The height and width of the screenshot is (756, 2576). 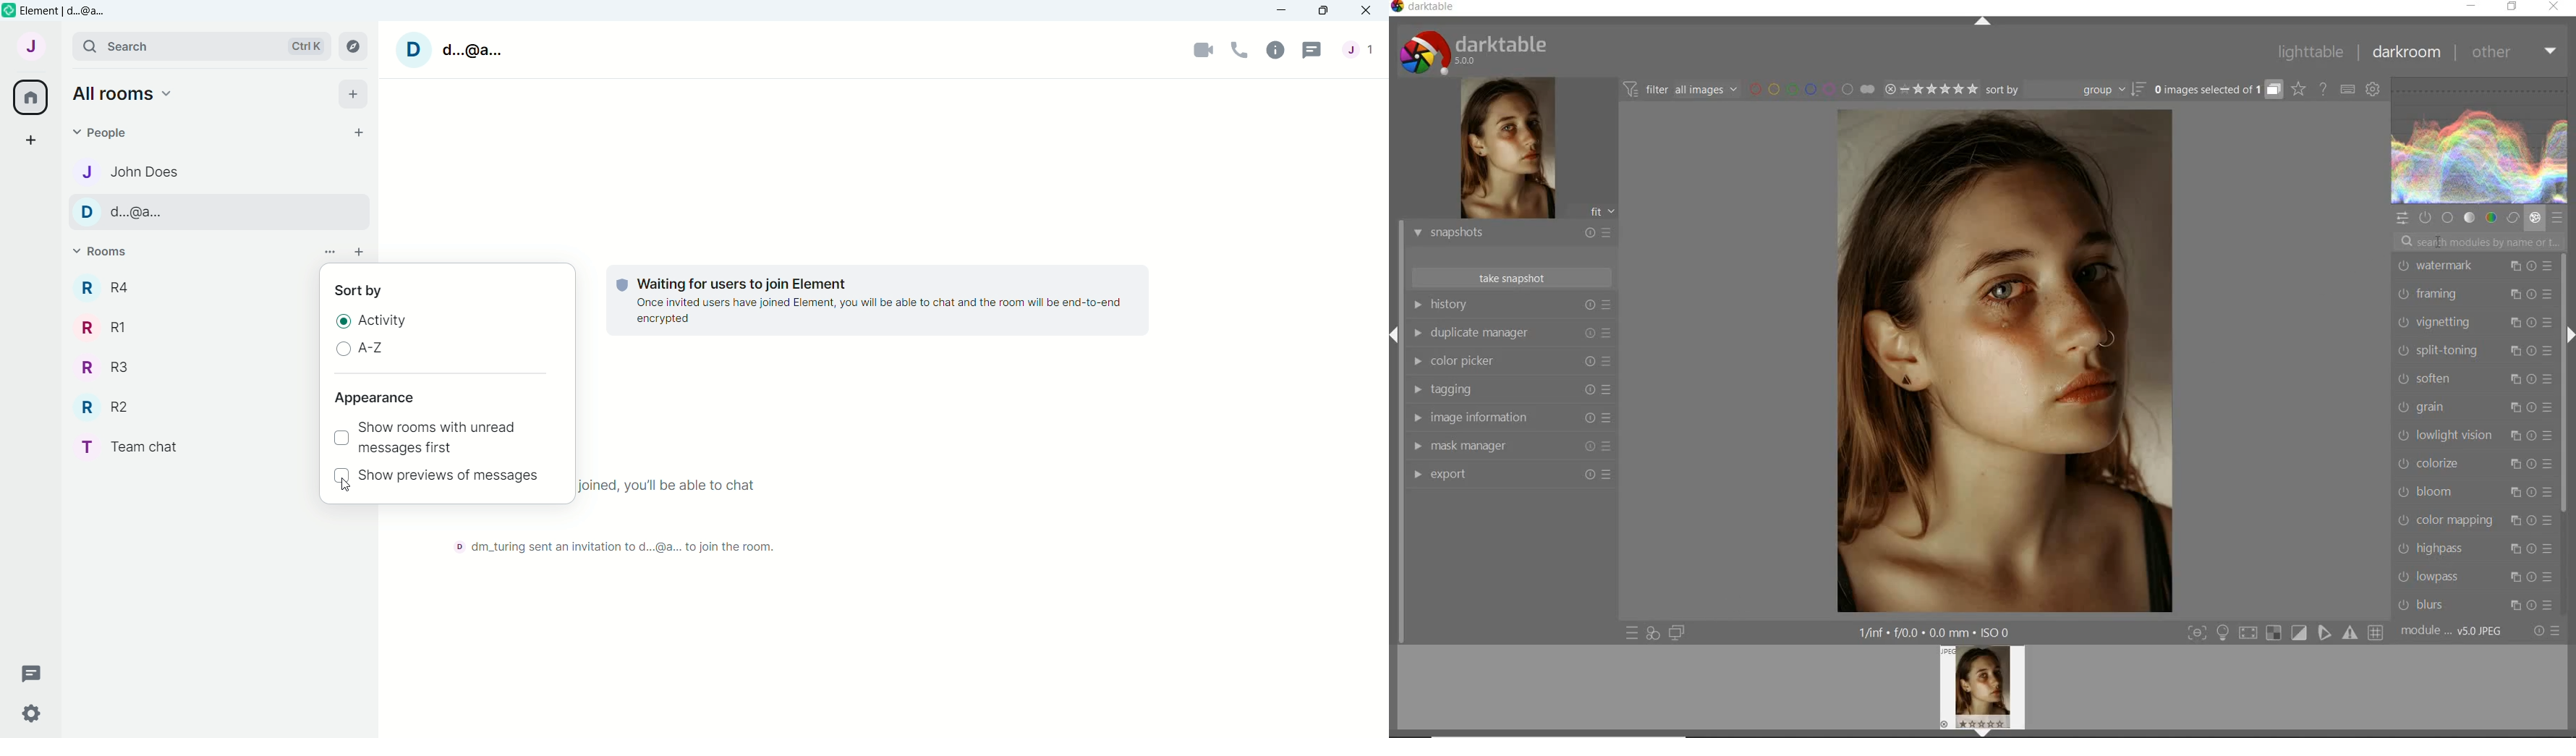 What do you see at coordinates (1203, 48) in the screenshot?
I see `Video call` at bounding box center [1203, 48].